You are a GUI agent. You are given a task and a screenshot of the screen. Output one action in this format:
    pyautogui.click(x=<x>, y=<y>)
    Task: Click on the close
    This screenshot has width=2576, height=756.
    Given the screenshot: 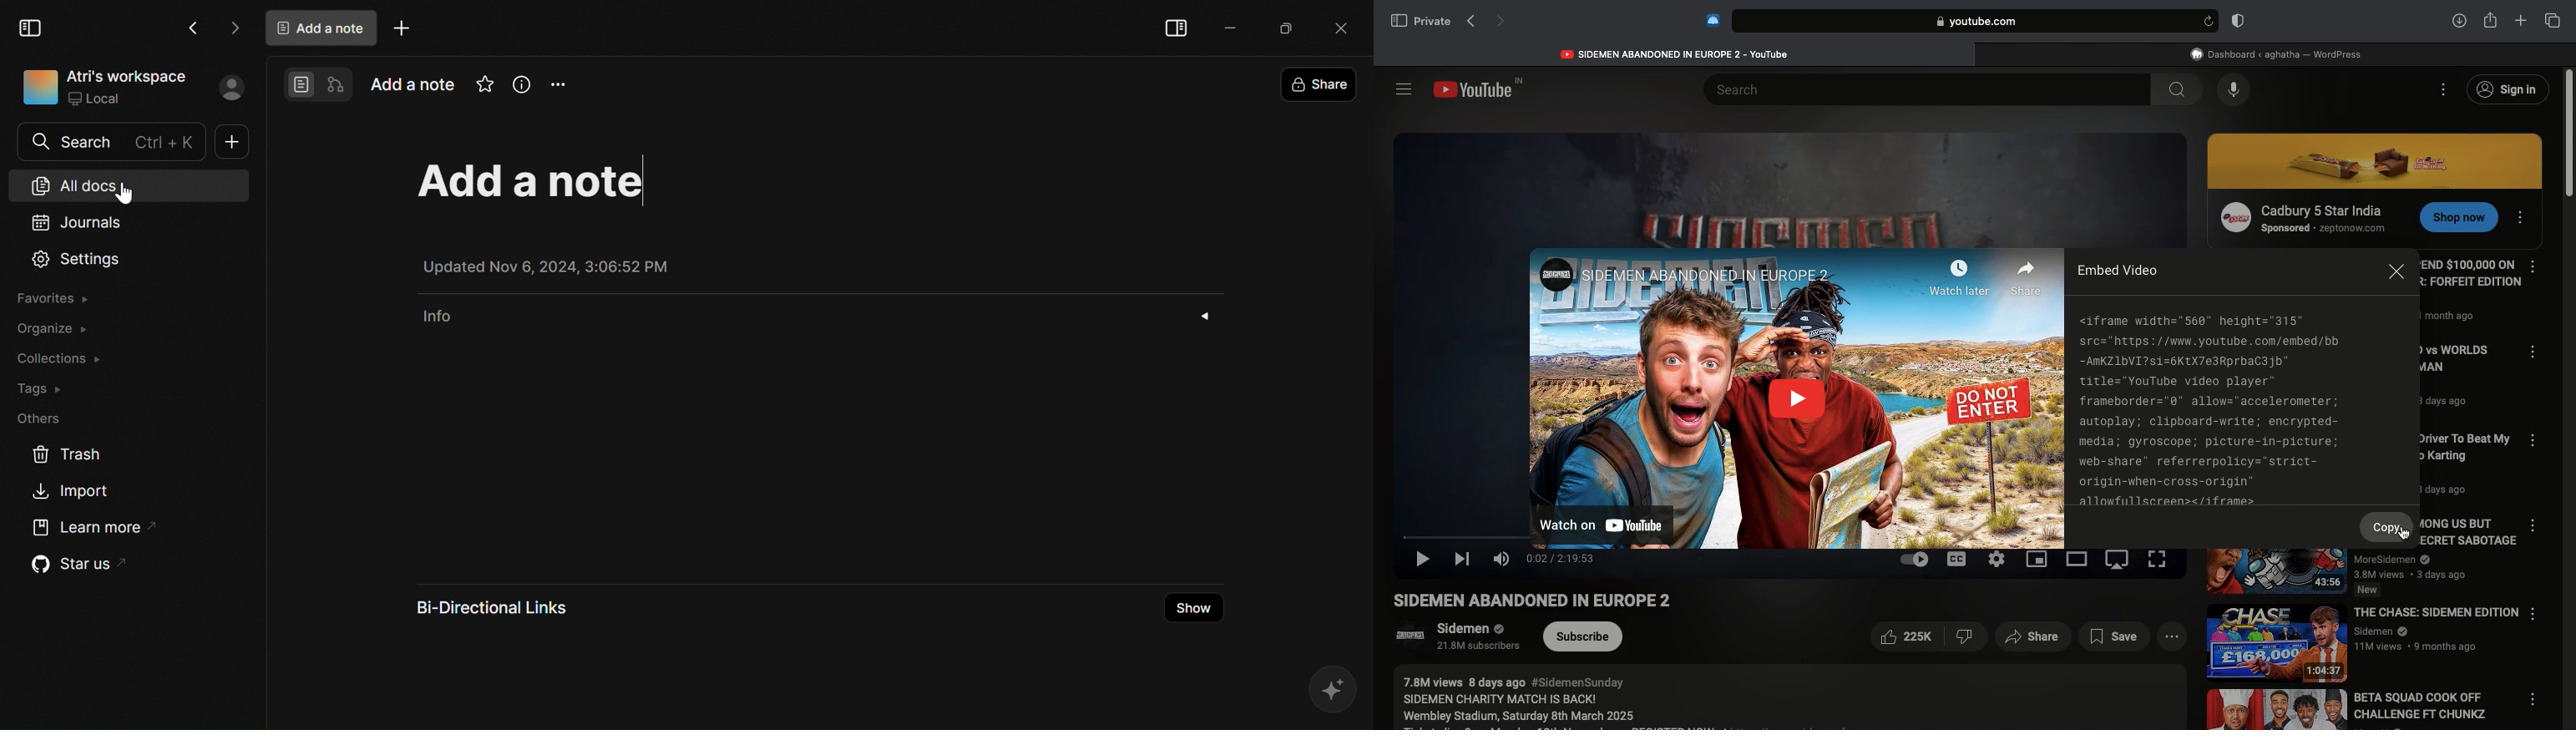 What is the action you would take?
    pyautogui.click(x=1341, y=29)
    